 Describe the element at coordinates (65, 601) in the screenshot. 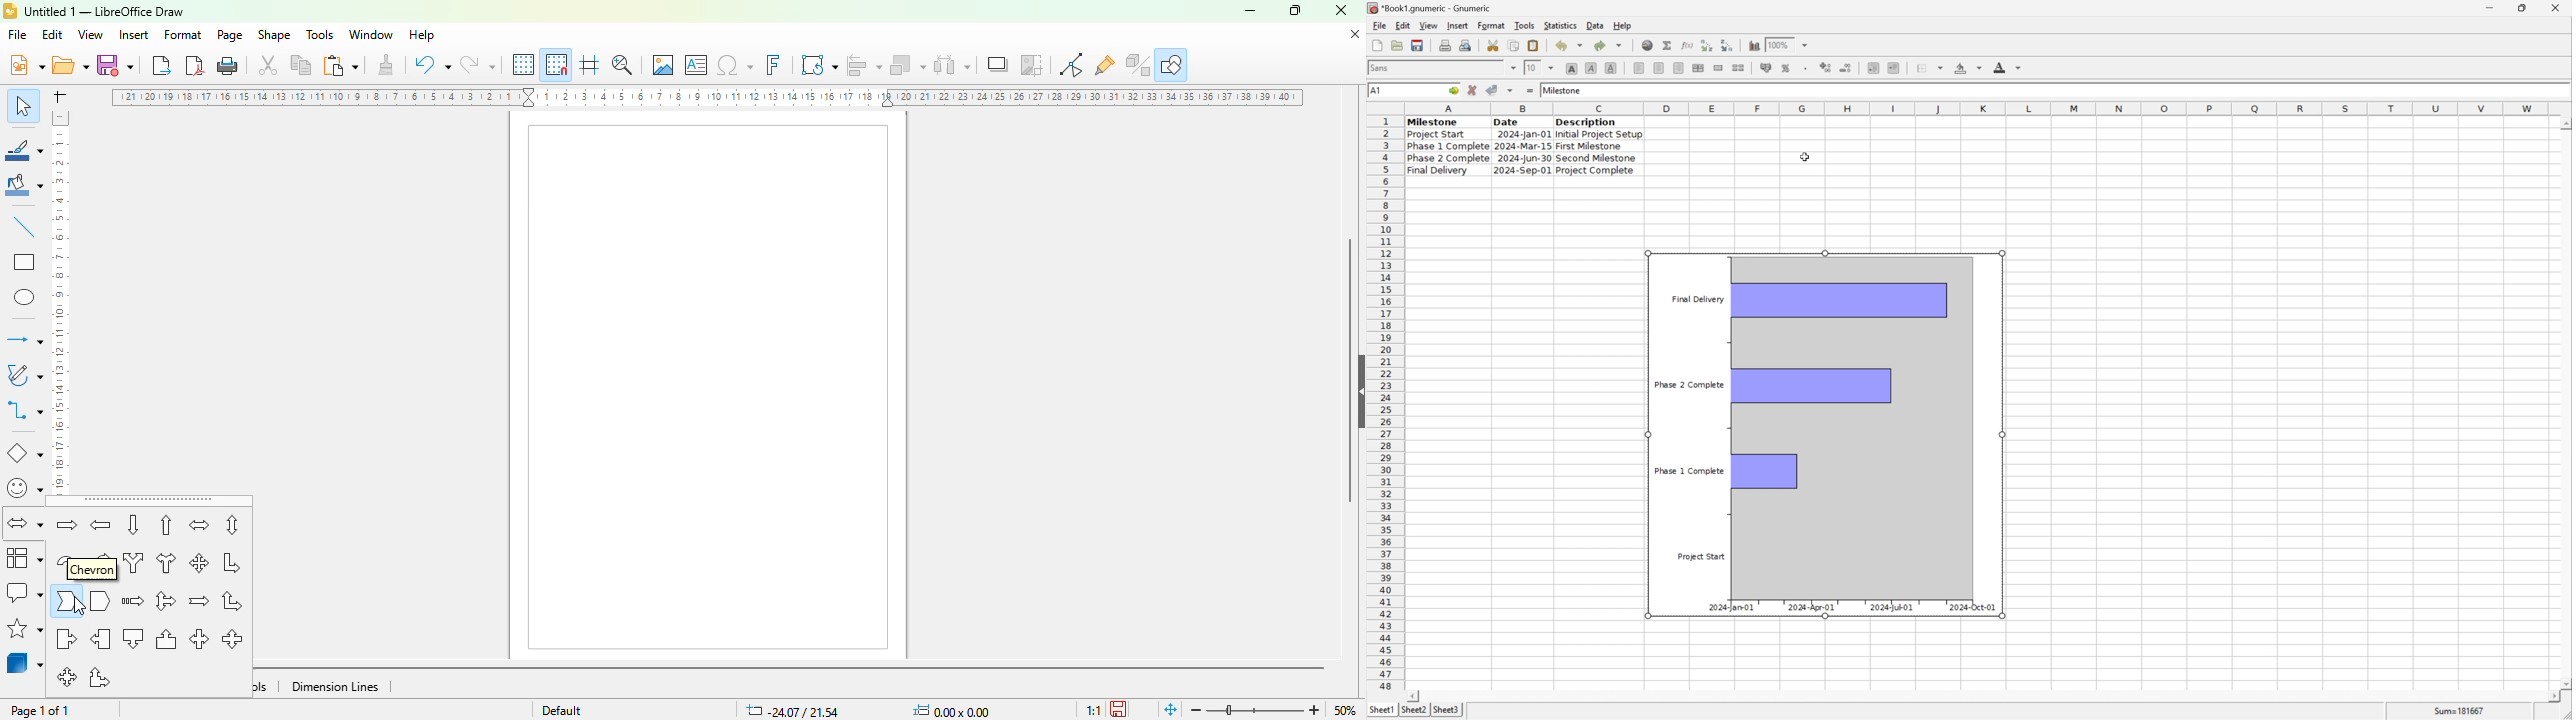

I see `chevron arrow` at that location.